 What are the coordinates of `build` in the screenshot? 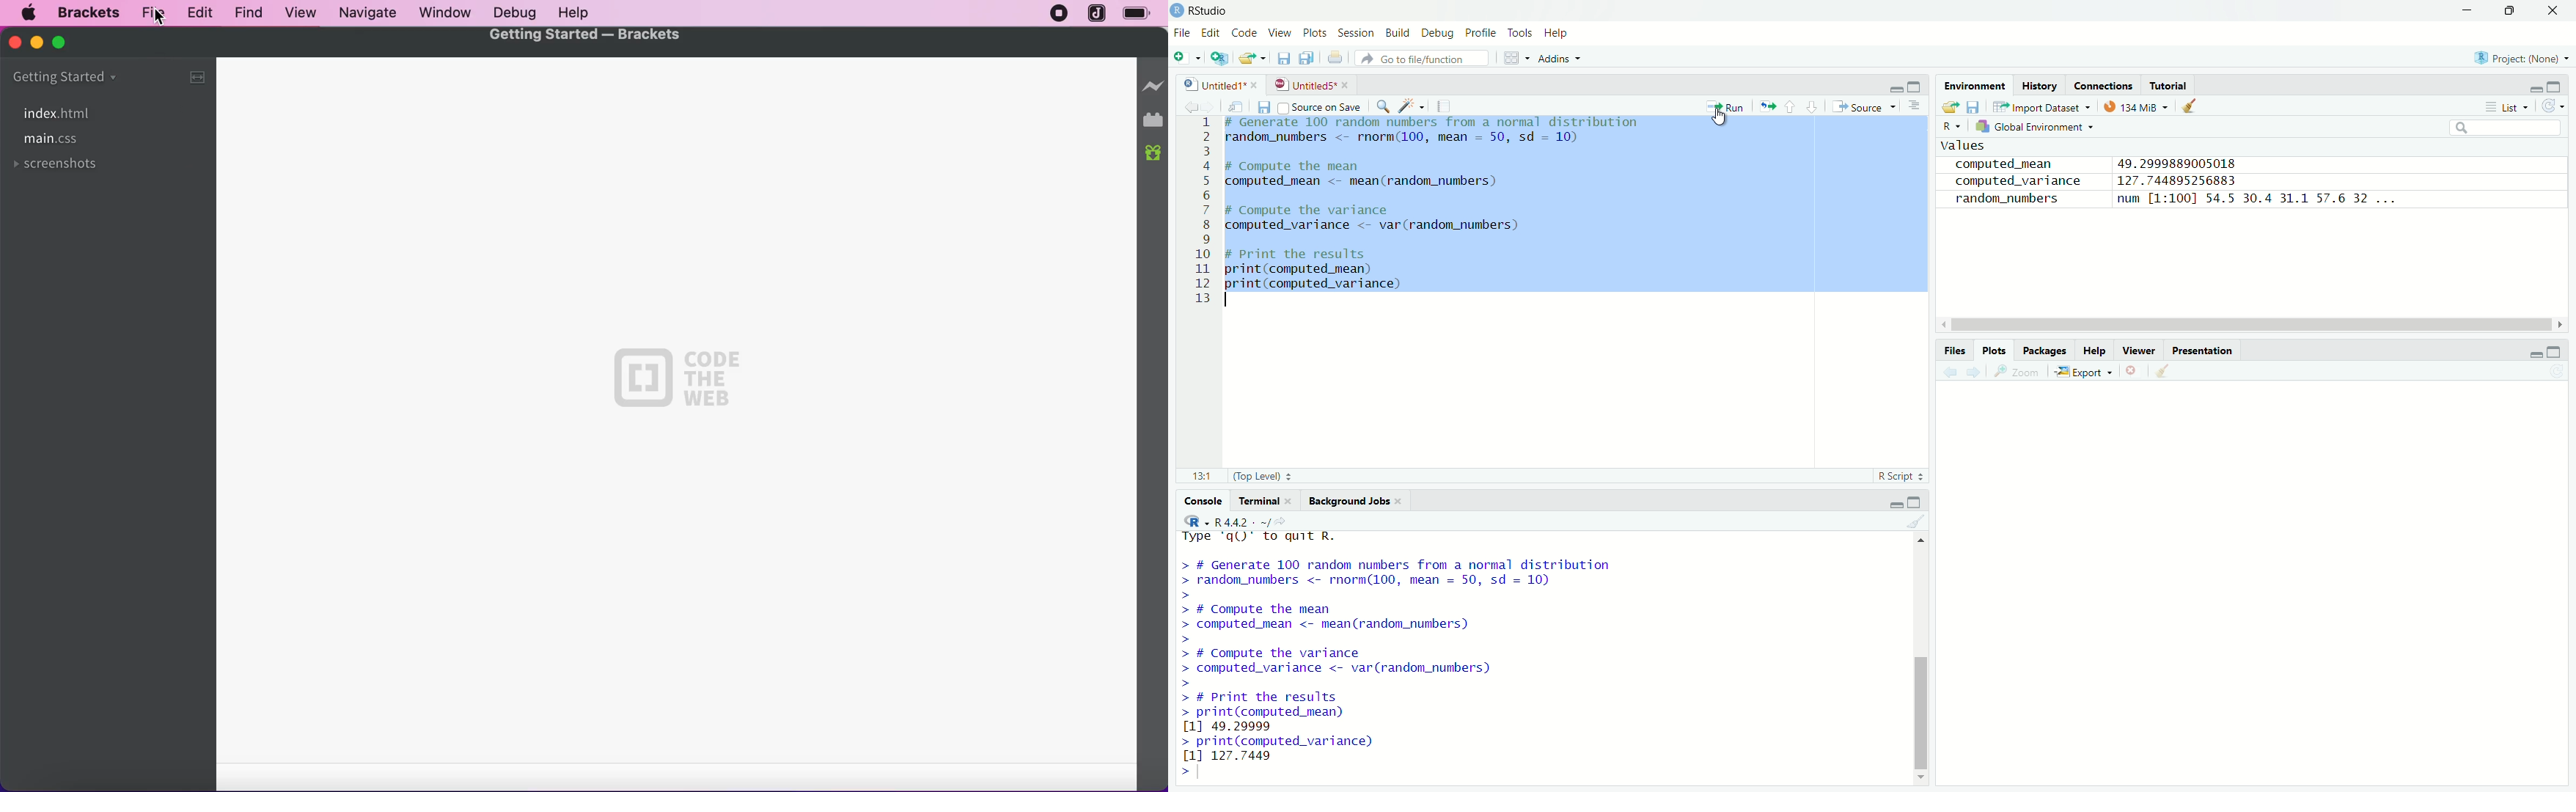 It's located at (1398, 33).